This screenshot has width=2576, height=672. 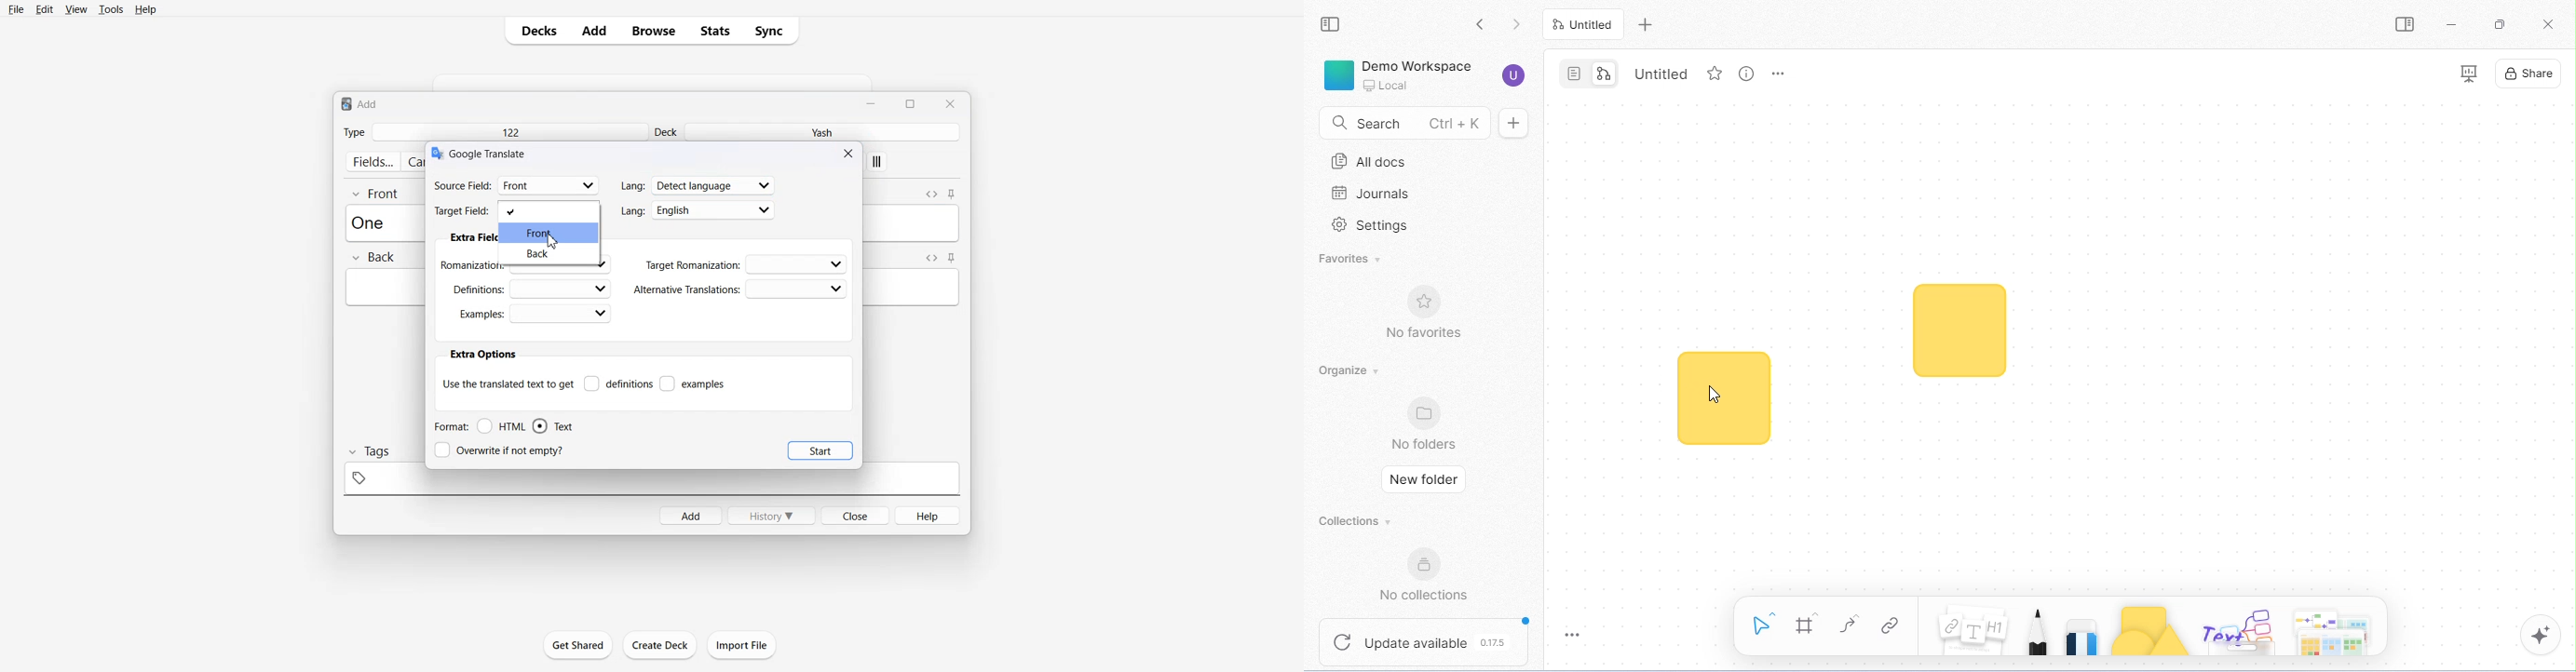 I want to click on Browse, so click(x=654, y=31).